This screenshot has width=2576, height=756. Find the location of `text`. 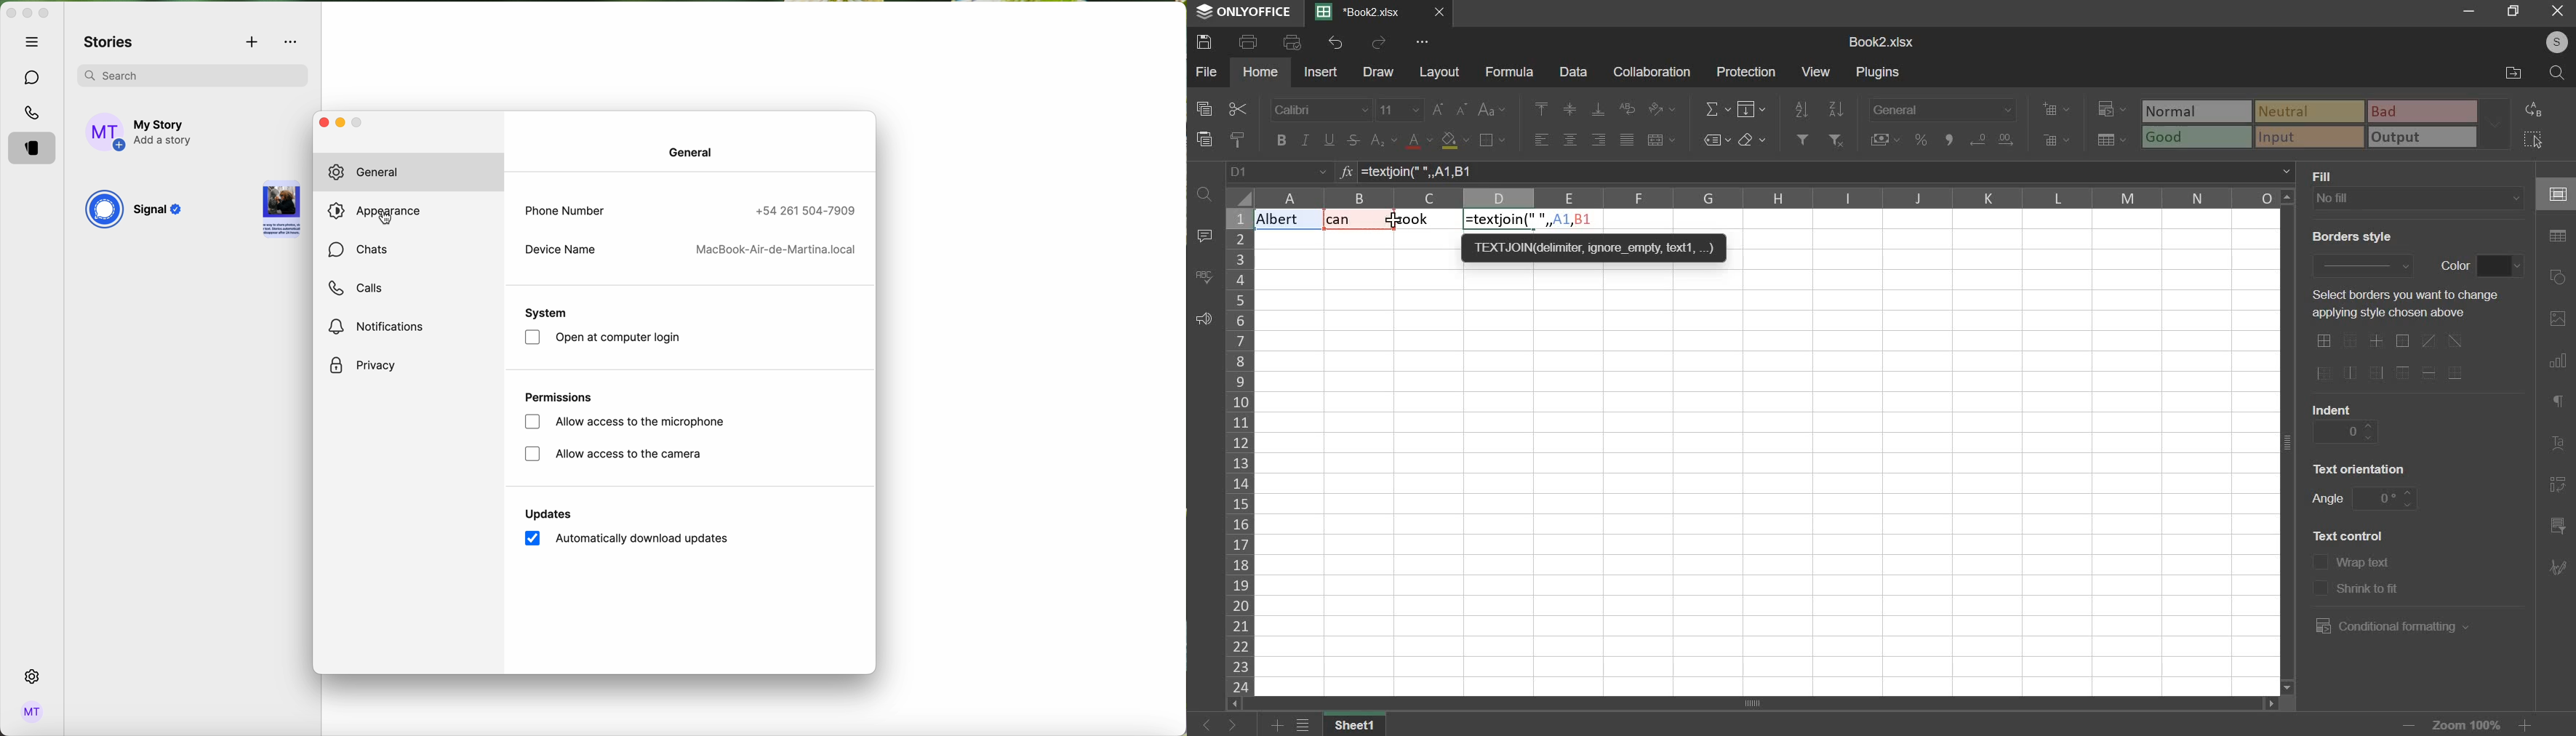

text is located at coordinates (2327, 500).